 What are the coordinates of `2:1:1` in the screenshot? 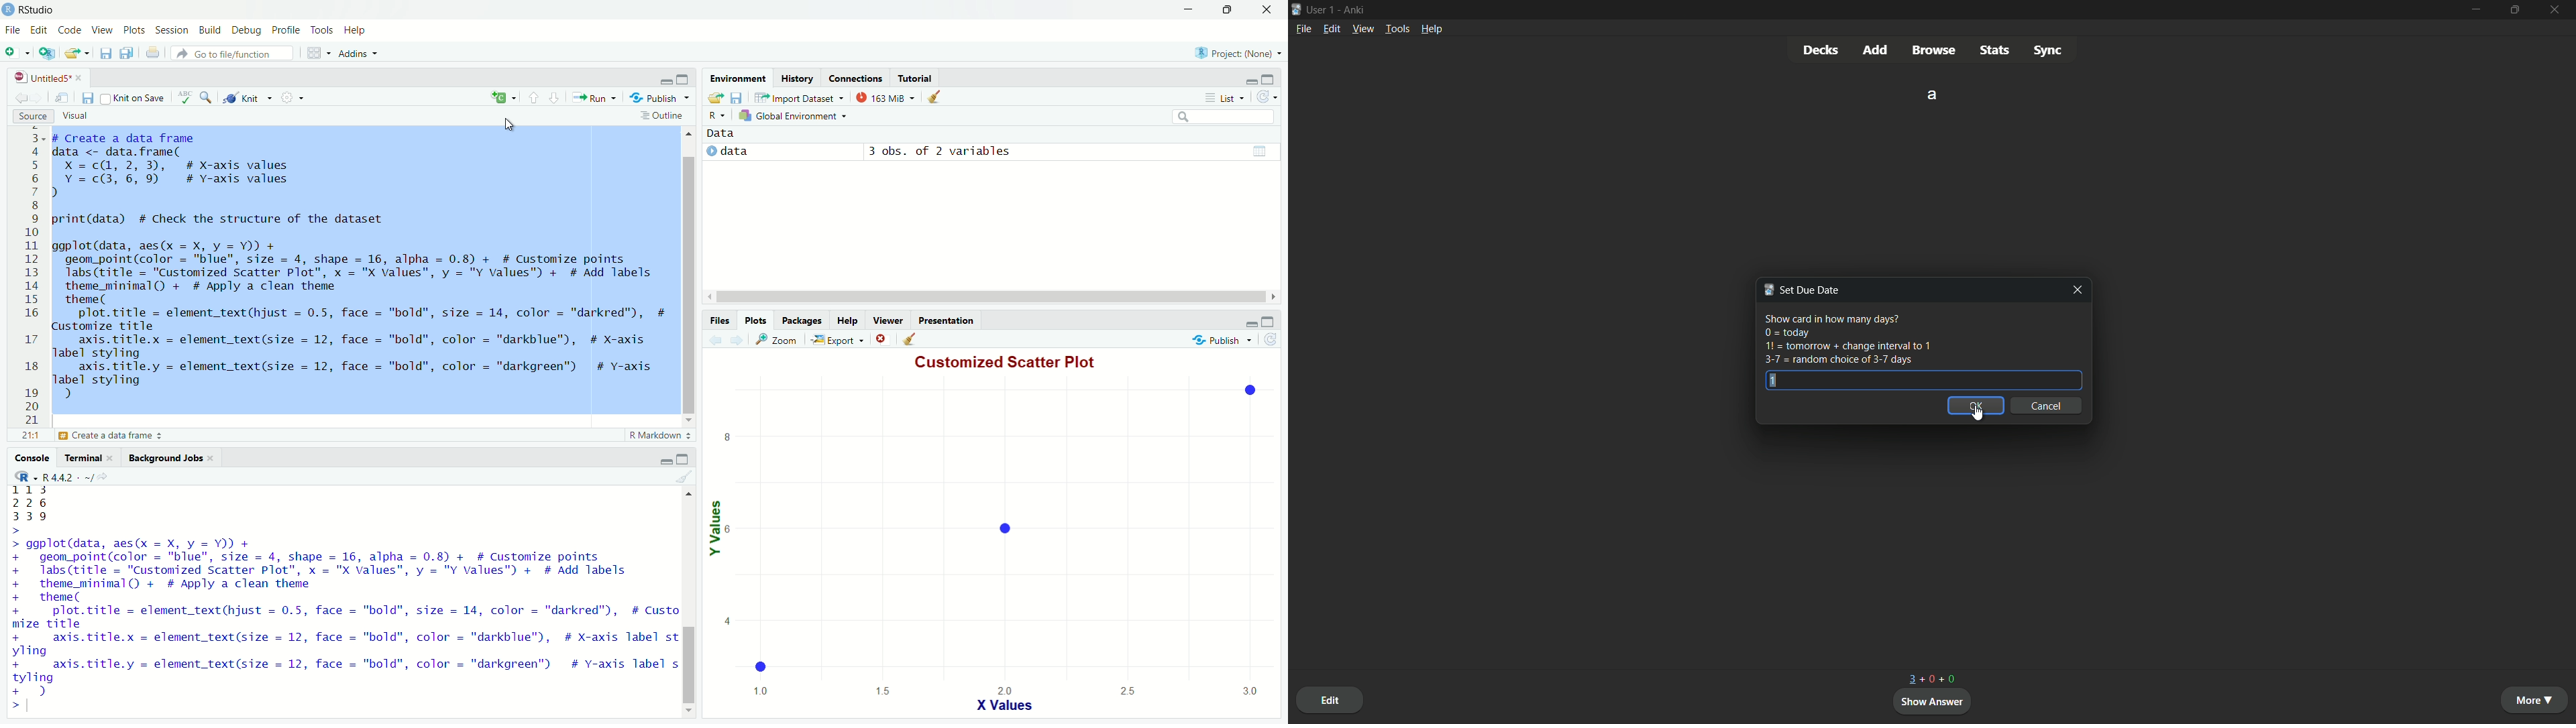 It's located at (28, 436).